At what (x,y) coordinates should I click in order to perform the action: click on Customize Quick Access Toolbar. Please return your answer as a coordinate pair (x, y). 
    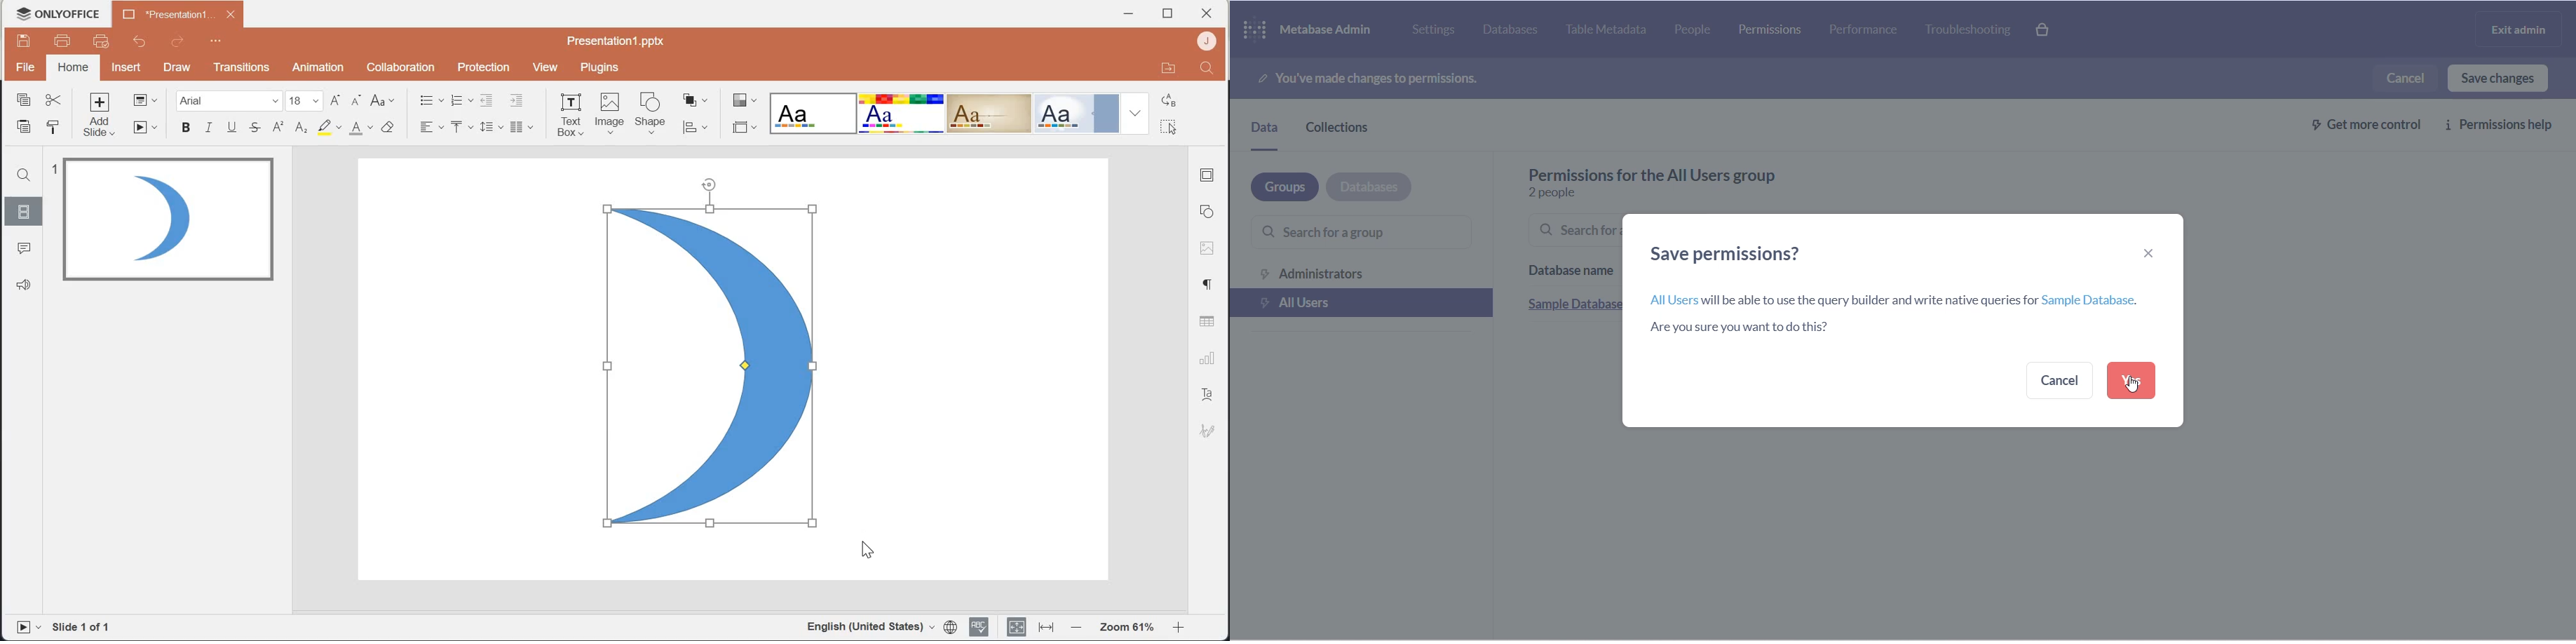
    Looking at the image, I should click on (213, 41).